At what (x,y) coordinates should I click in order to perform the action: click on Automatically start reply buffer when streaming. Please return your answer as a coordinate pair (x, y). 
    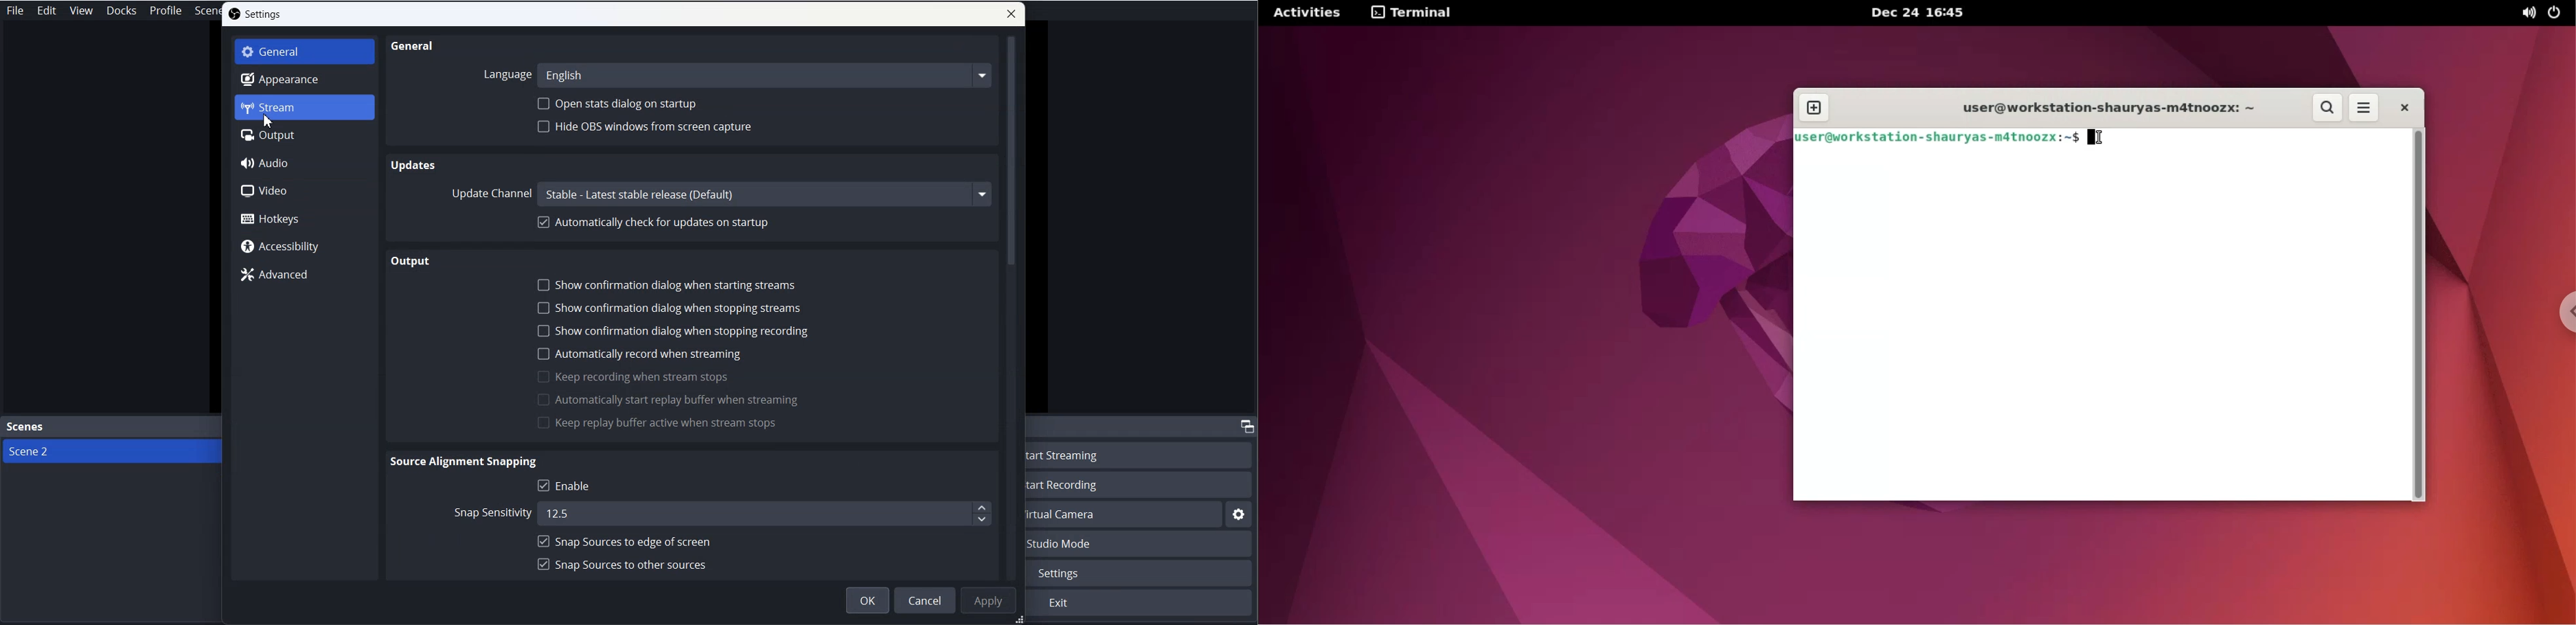
    Looking at the image, I should click on (669, 400).